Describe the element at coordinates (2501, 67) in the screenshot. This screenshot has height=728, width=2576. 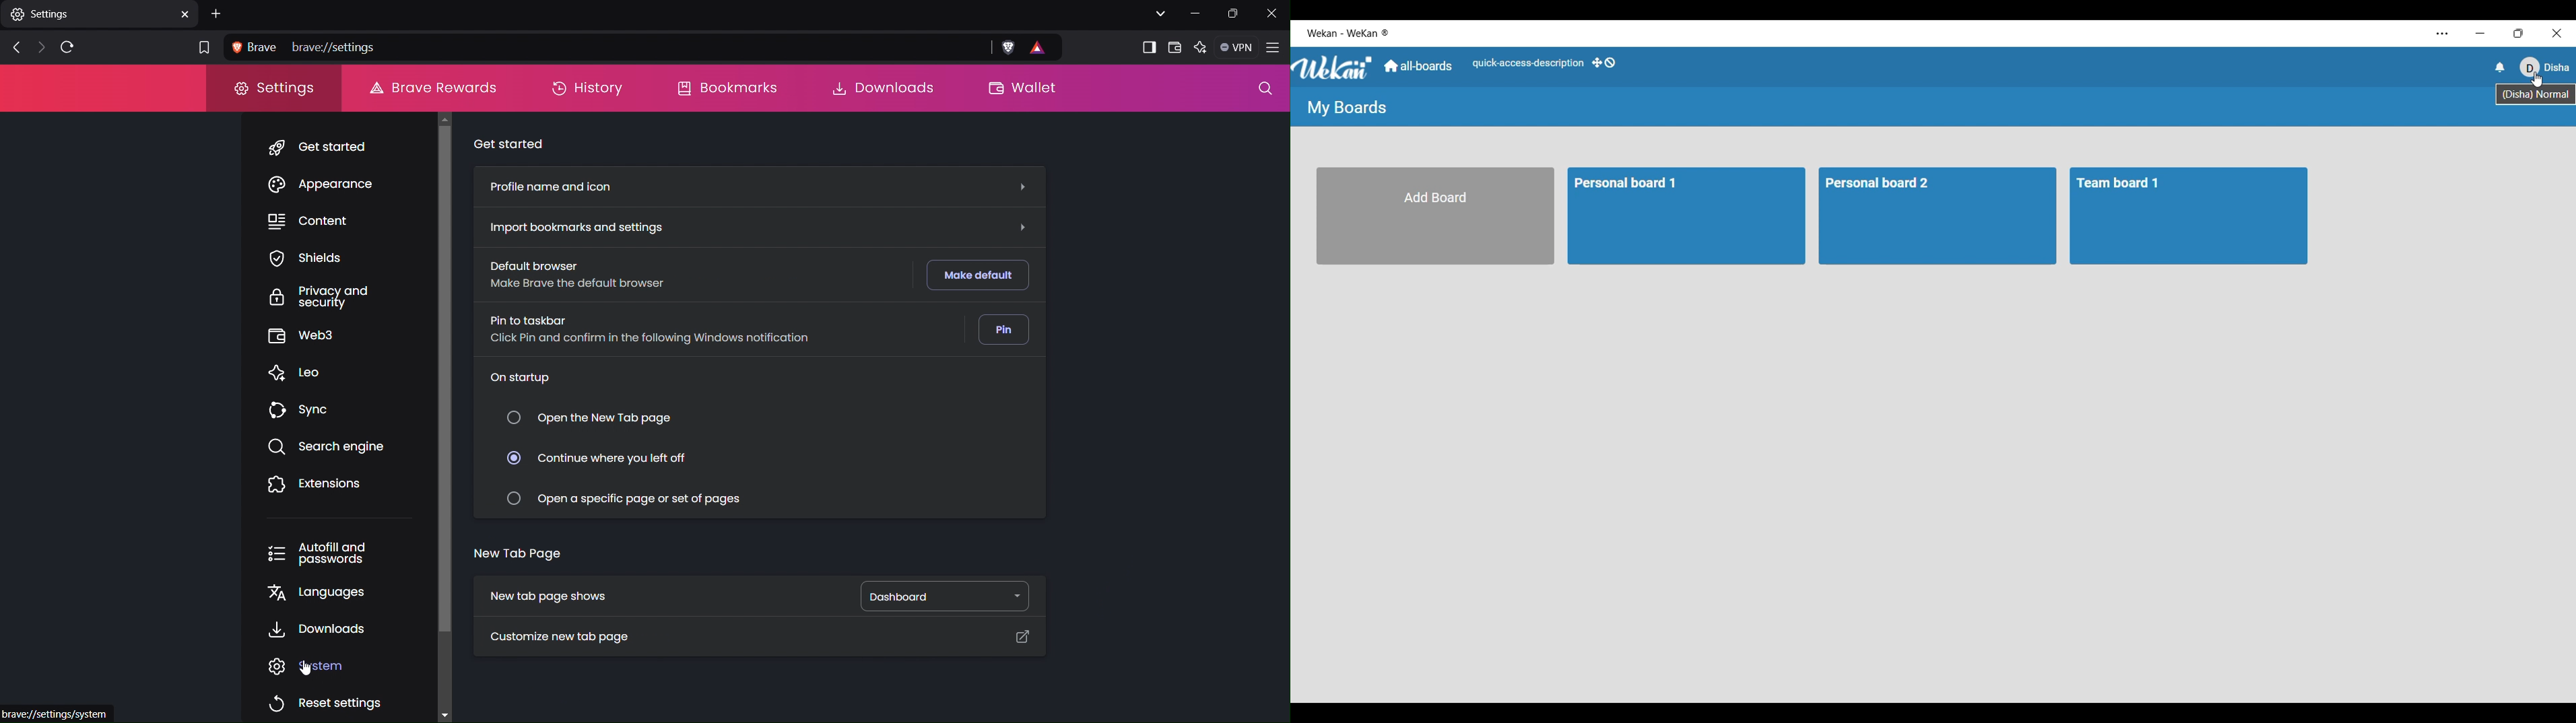
I see `Notifications` at that location.